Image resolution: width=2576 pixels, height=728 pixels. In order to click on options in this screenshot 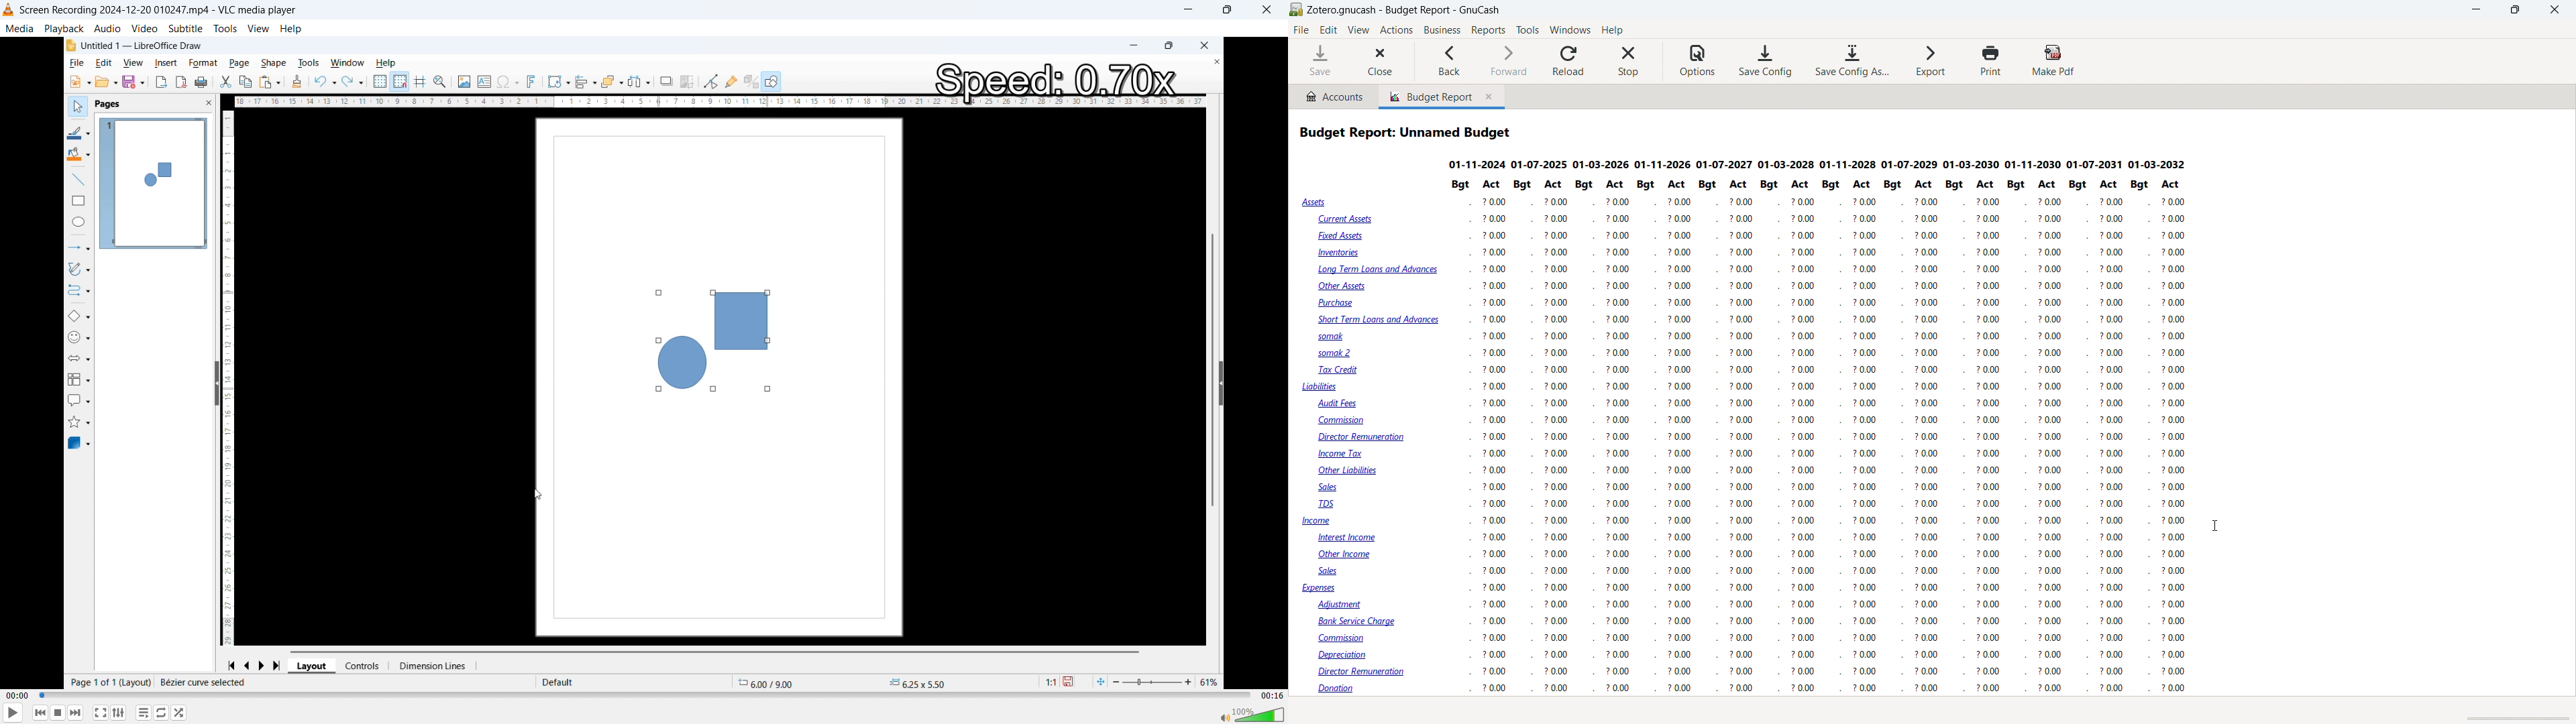, I will do `click(1697, 62)`.